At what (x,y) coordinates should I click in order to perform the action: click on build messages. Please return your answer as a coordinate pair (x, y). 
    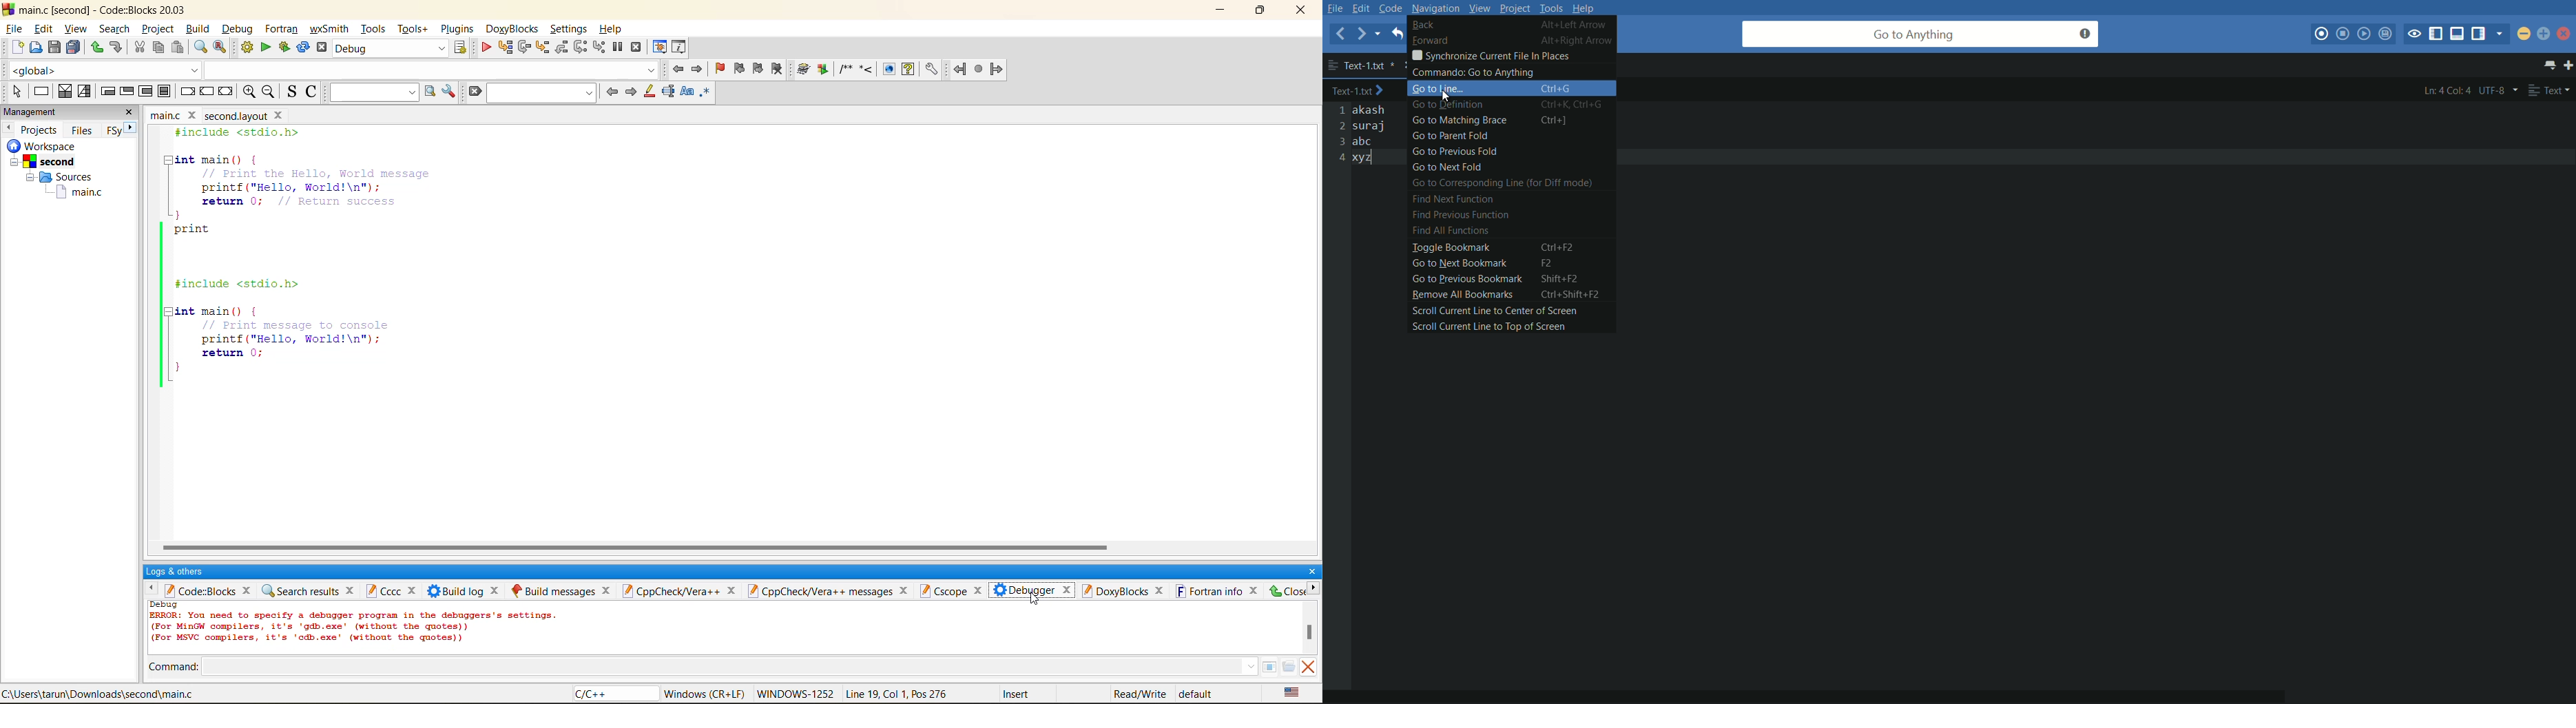
    Looking at the image, I should click on (563, 588).